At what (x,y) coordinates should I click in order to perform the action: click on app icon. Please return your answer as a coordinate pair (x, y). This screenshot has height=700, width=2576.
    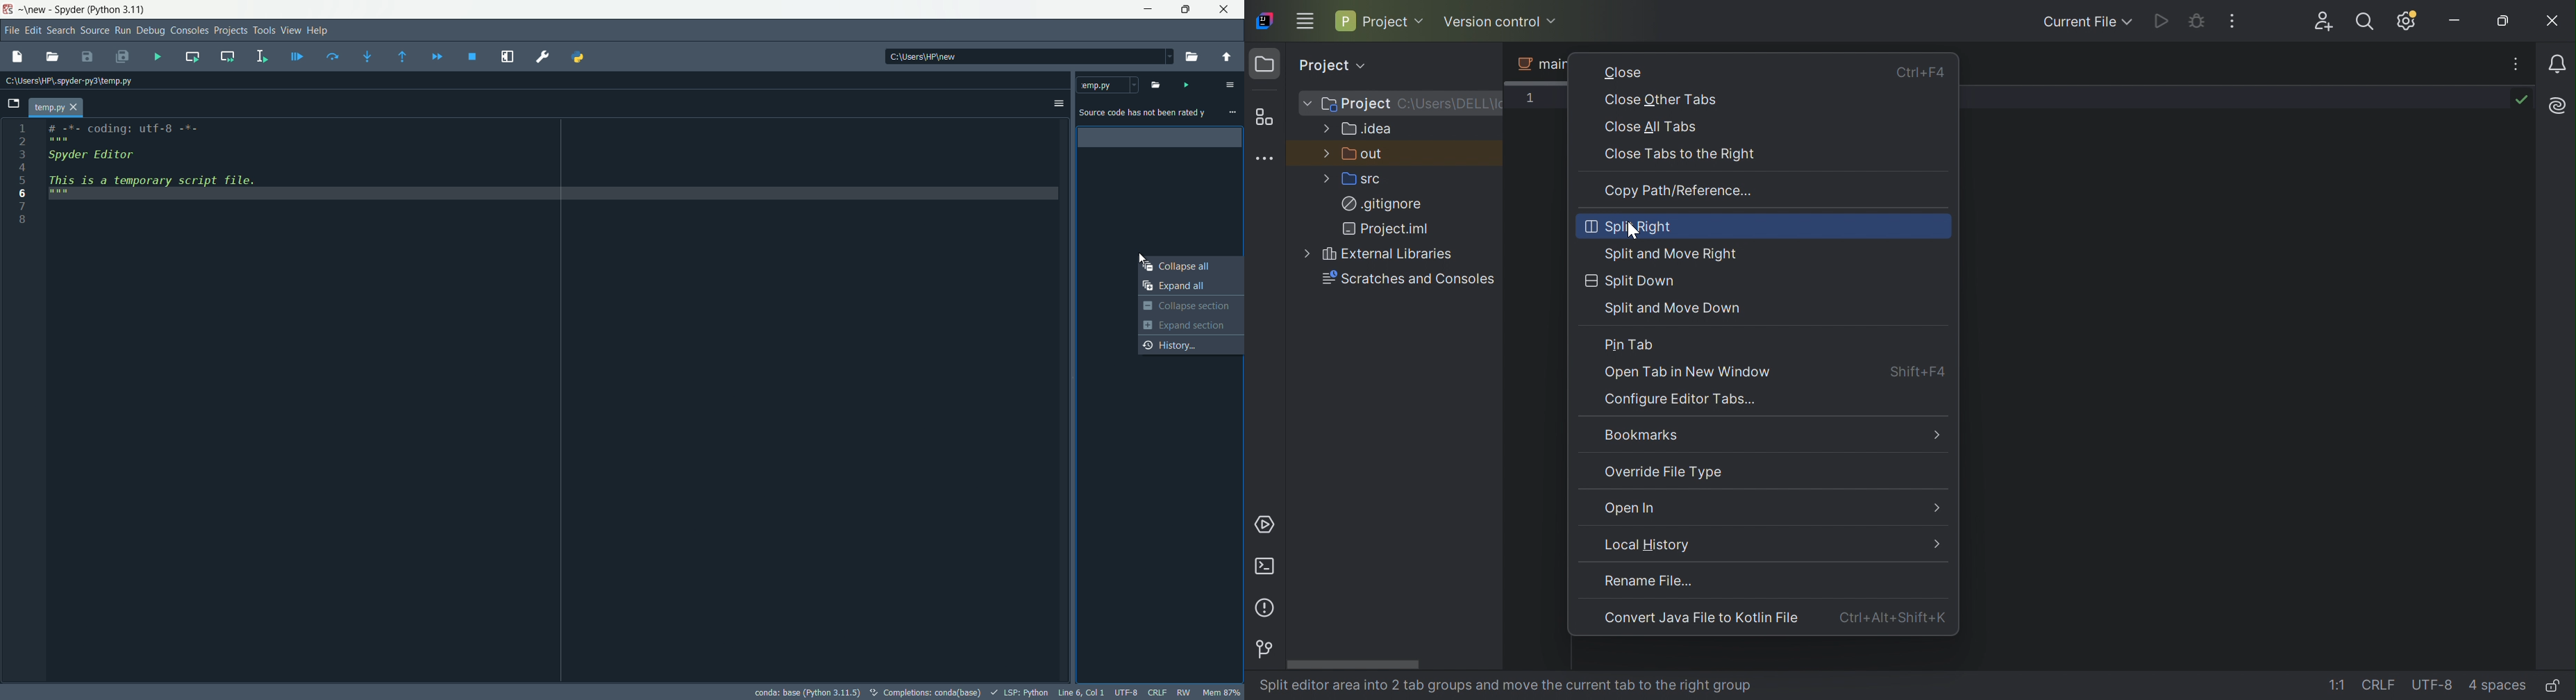
    Looking at the image, I should click on (9, 10).